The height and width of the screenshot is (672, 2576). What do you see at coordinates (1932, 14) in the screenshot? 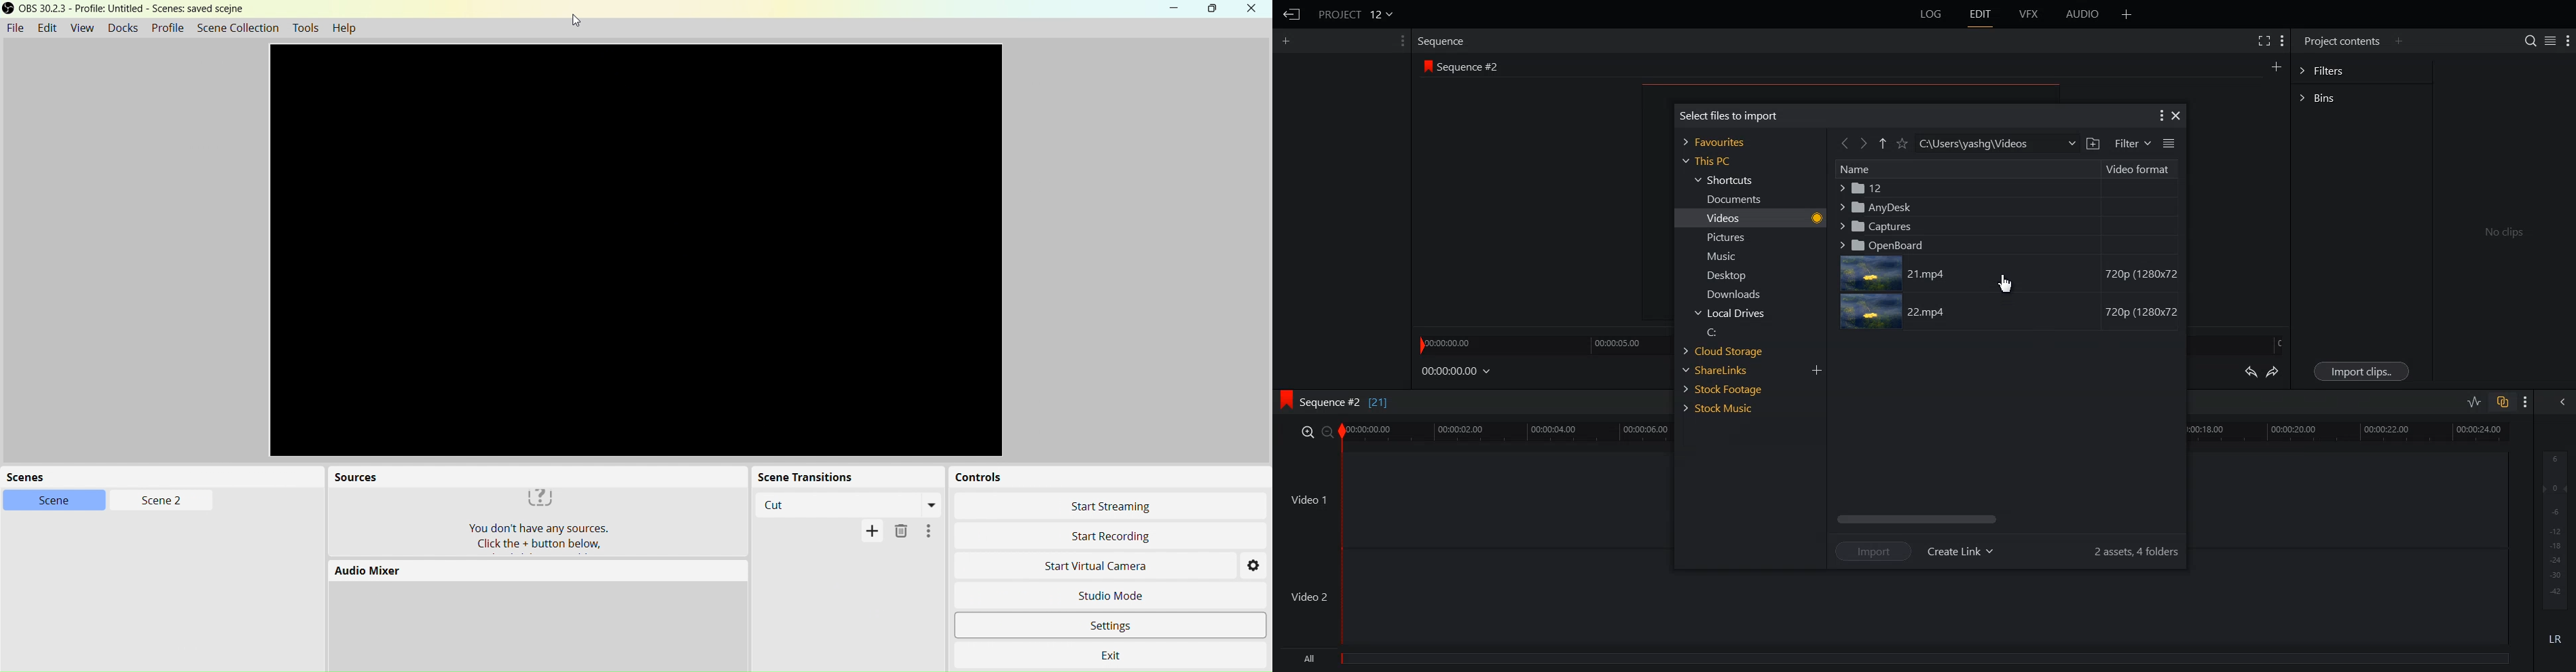
I see `LOG` at bounding box center [1932, 14].